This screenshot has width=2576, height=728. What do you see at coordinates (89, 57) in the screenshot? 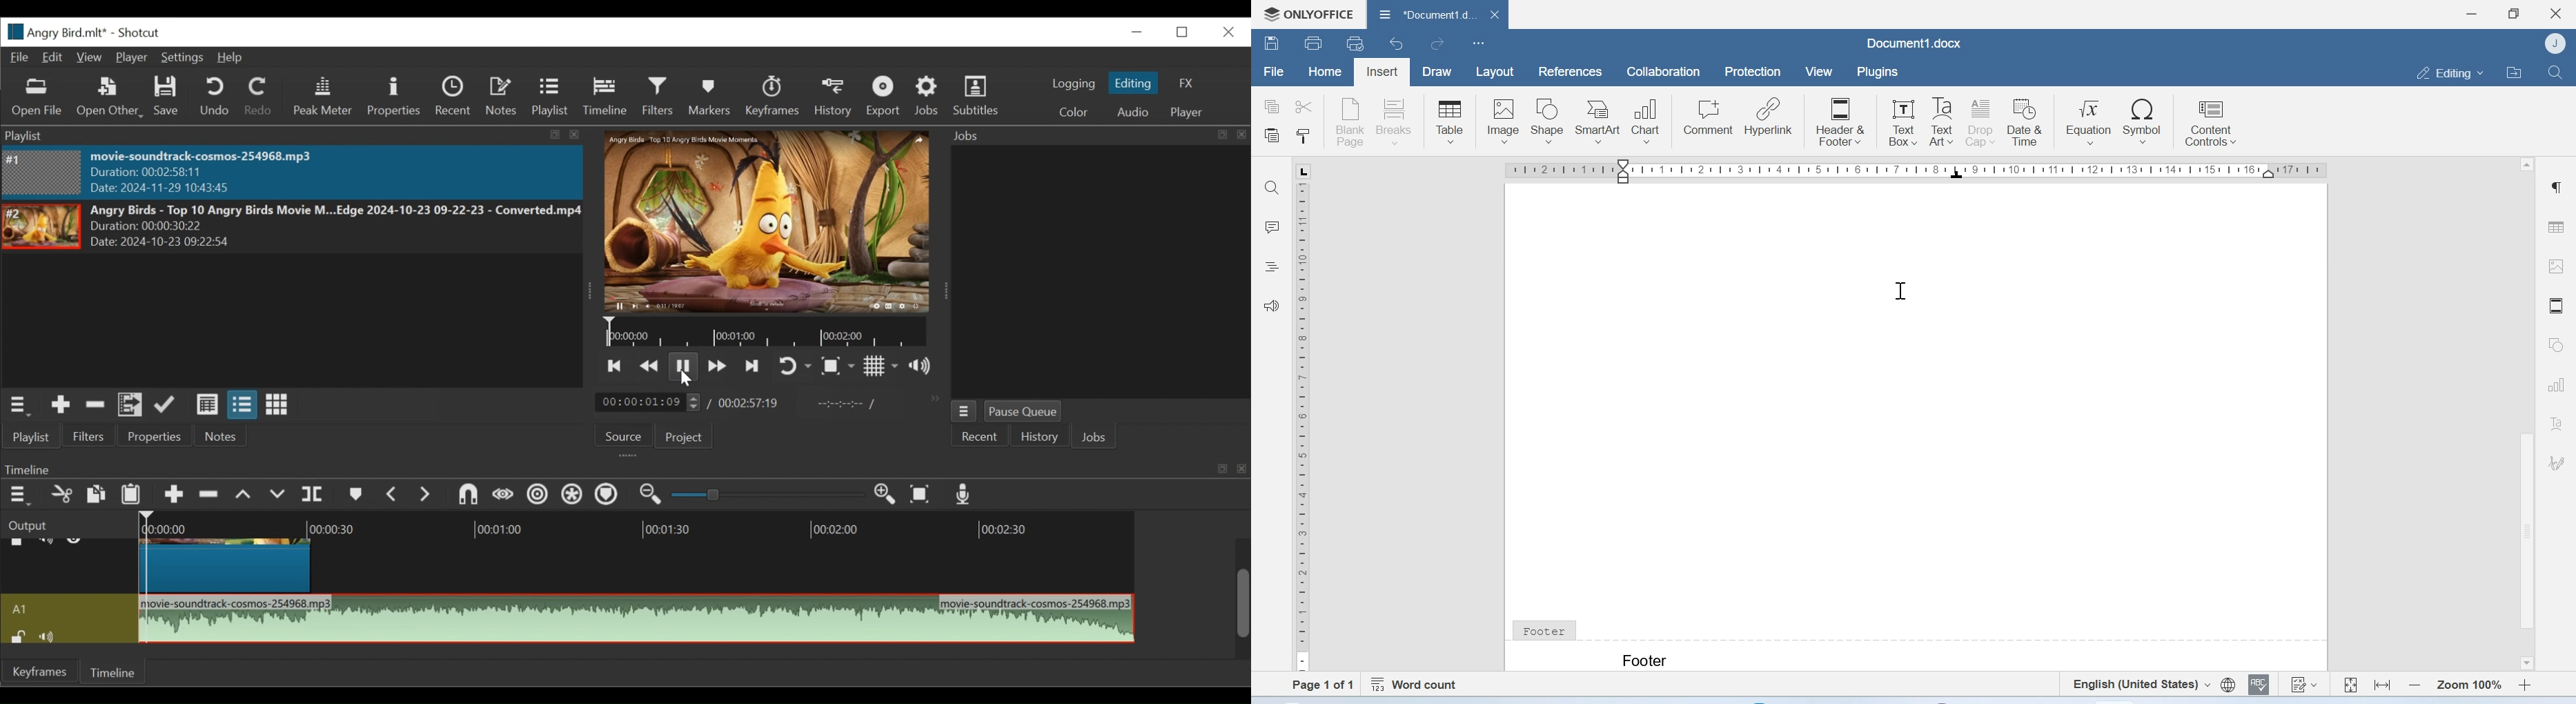
I see `View` at bounding box center [89, 57].